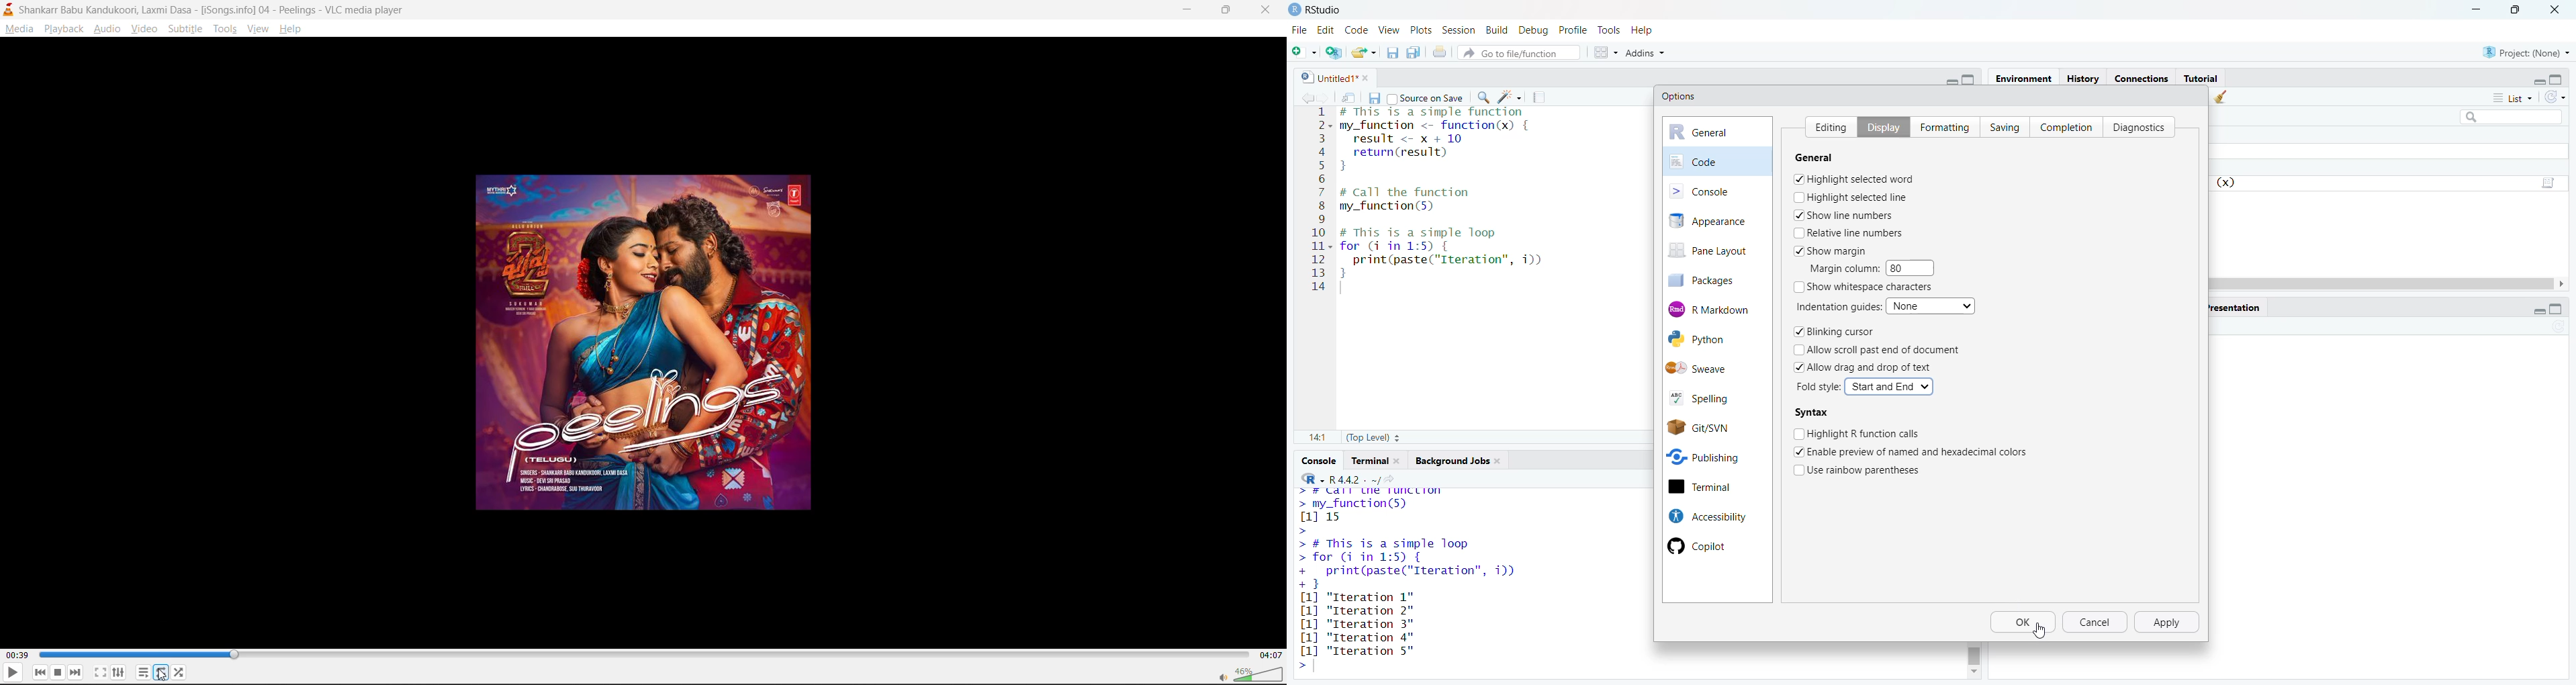 The width and height of the screenshot is (2576, 700). Describe the element at coordinates (1837, 306) in the screenshot. I see `indentation guides` at that location.